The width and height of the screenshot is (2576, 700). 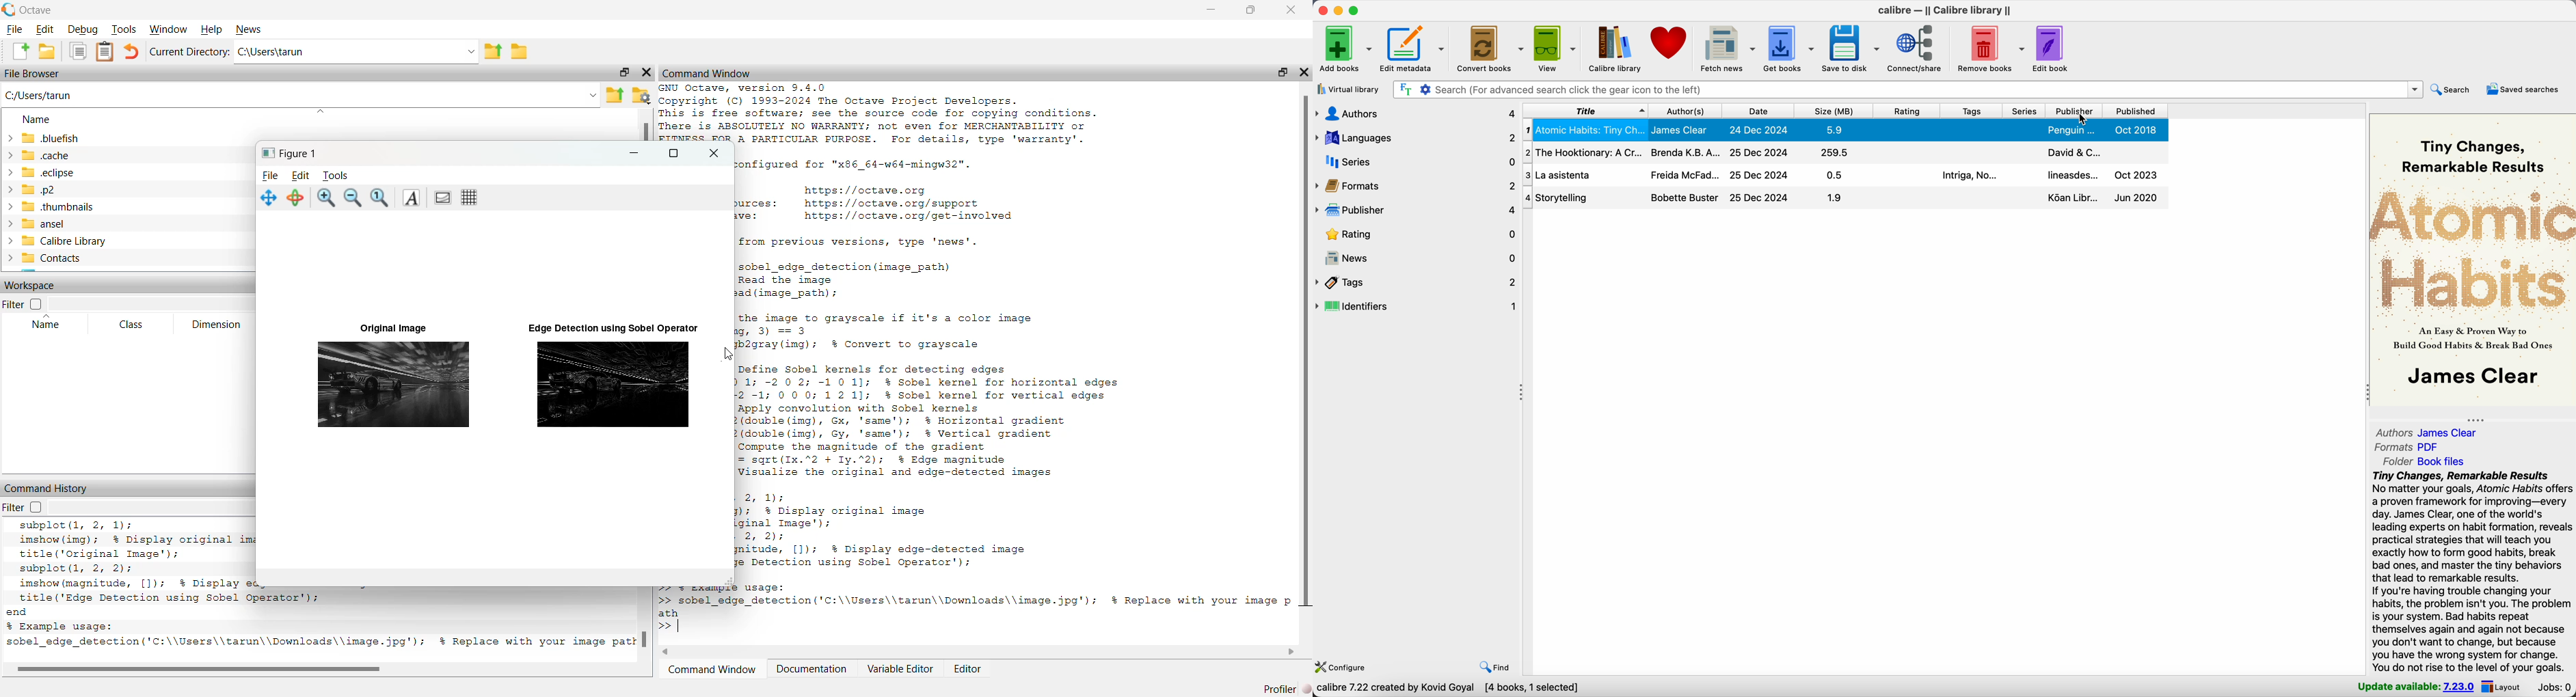 What do you see at coordinates (2475, 420) in the screenshot?
I see `toggle expand/contract` at bounding box center [2475, 420].